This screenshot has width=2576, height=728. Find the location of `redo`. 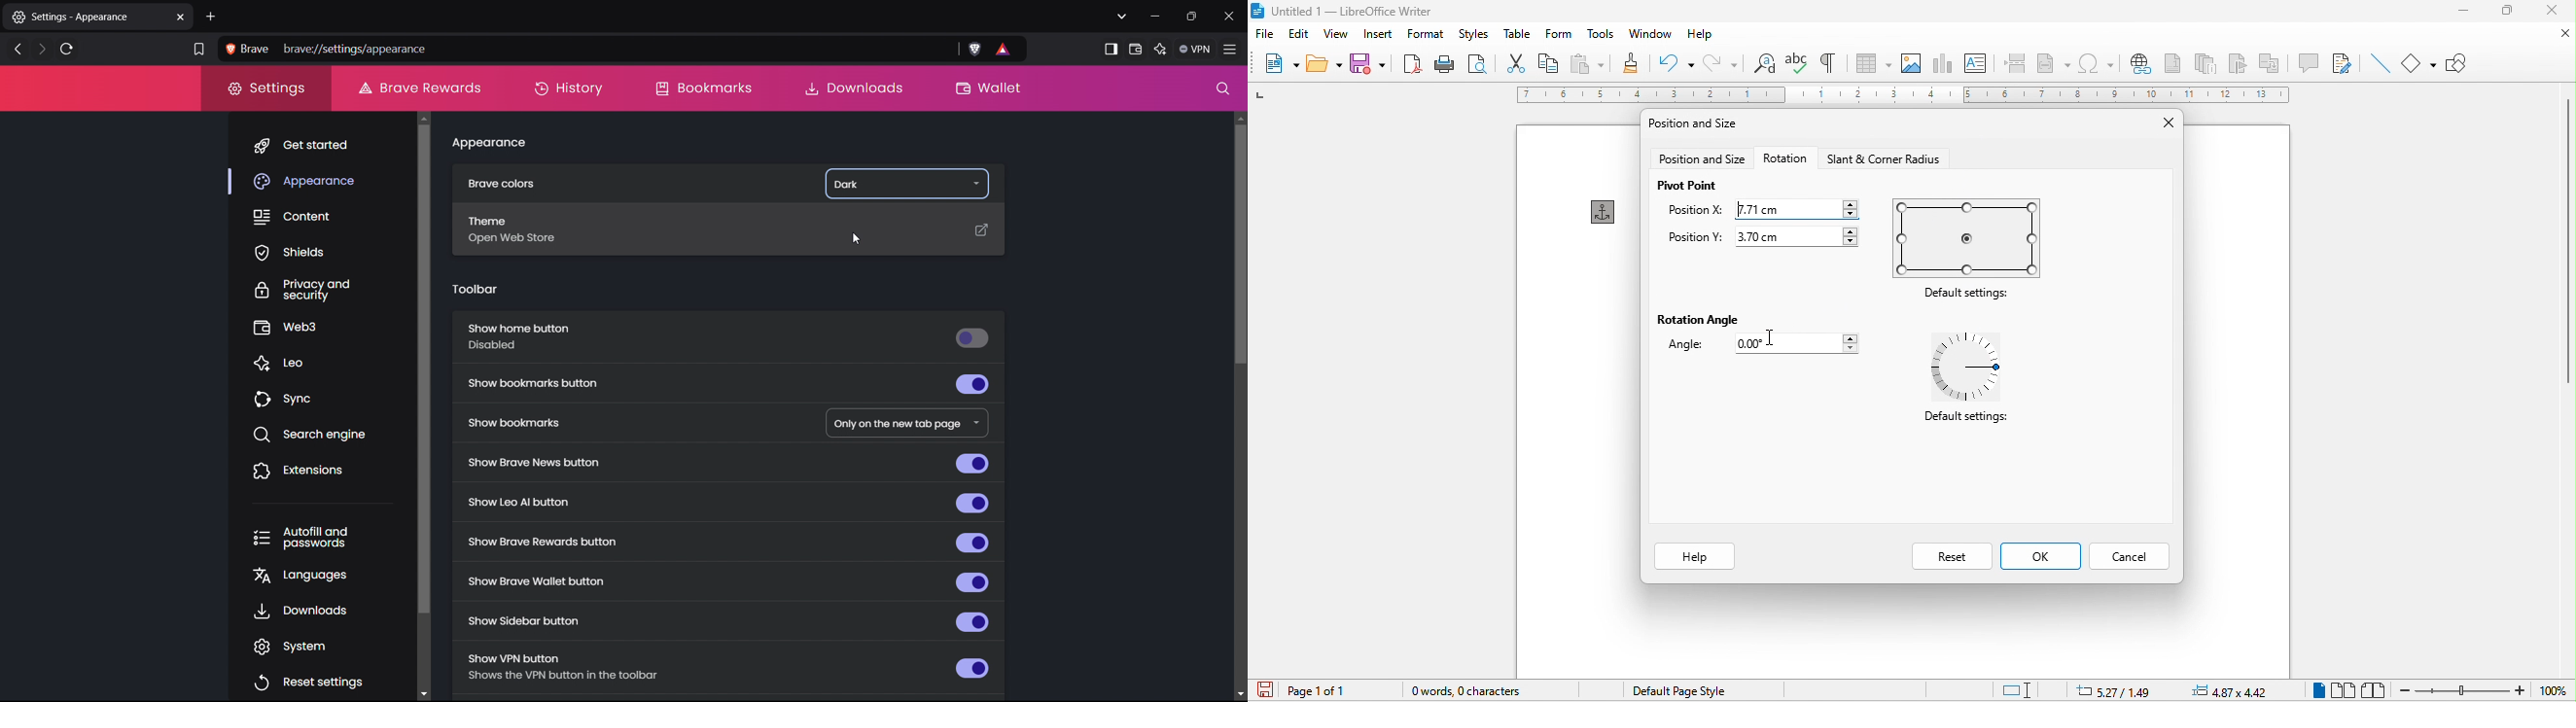

redo is located at coordinates (1724, 65).